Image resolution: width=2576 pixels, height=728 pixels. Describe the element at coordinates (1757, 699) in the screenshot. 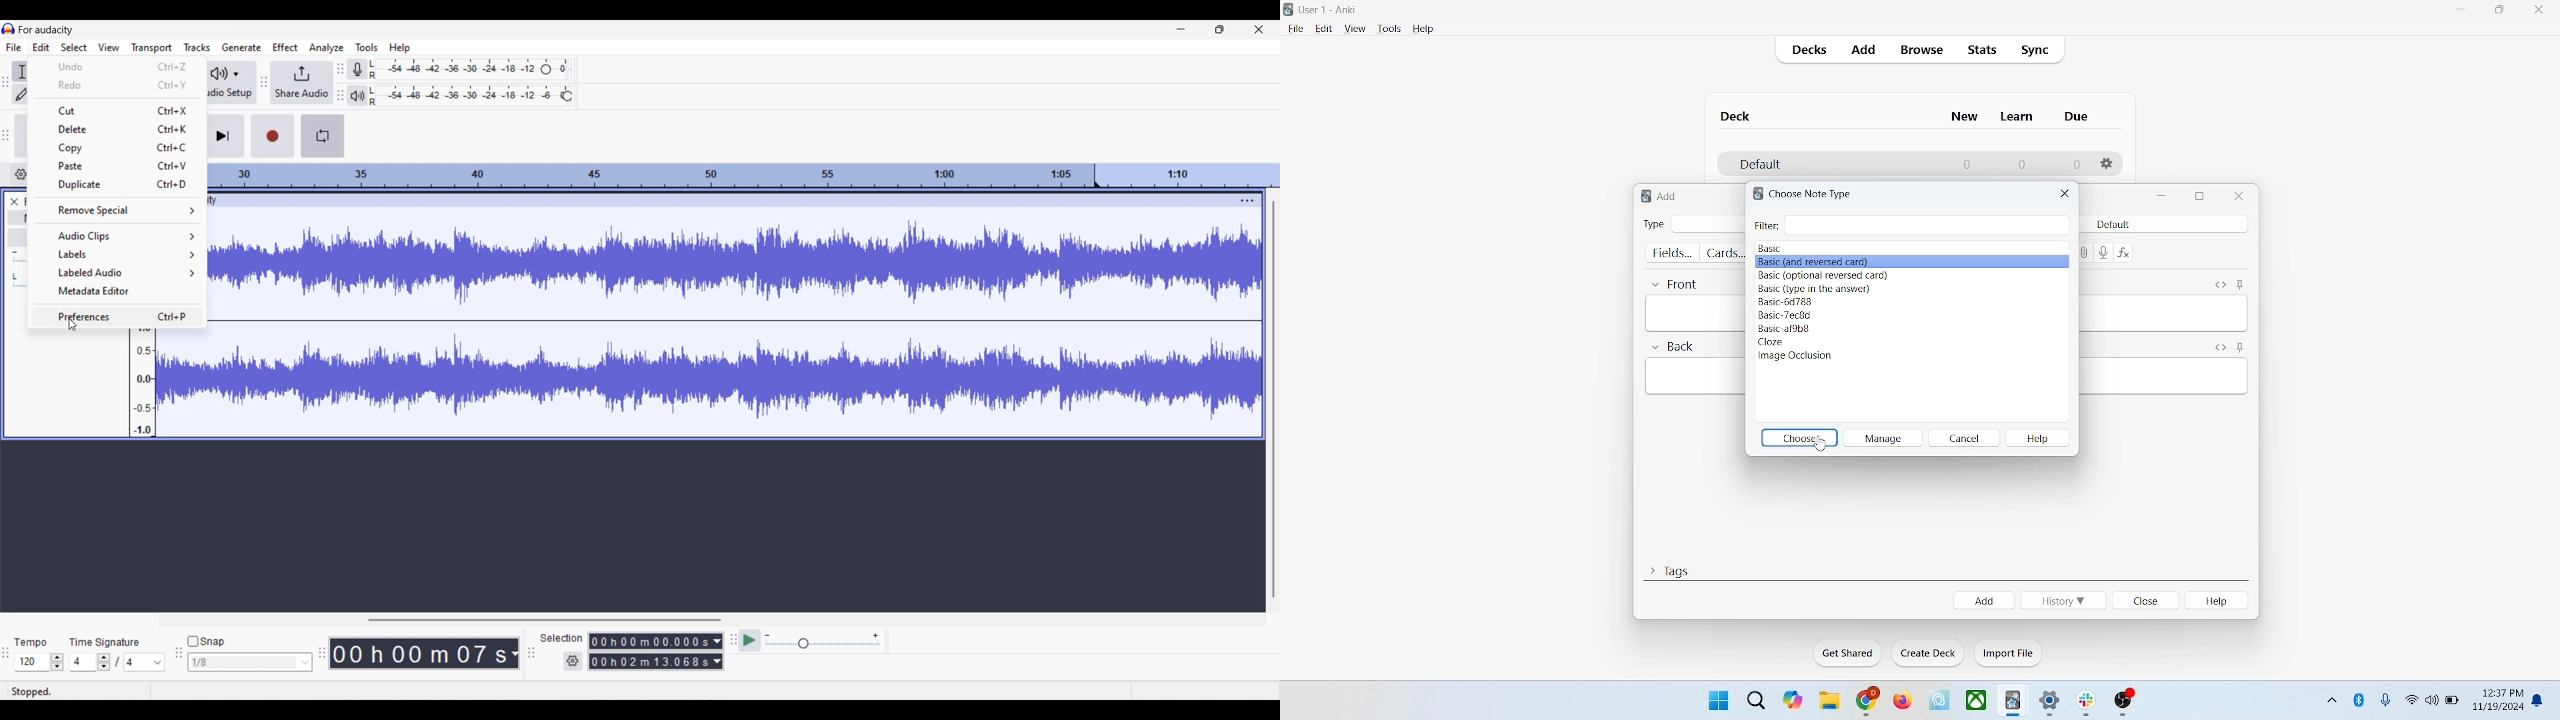

I see `search` at that location.